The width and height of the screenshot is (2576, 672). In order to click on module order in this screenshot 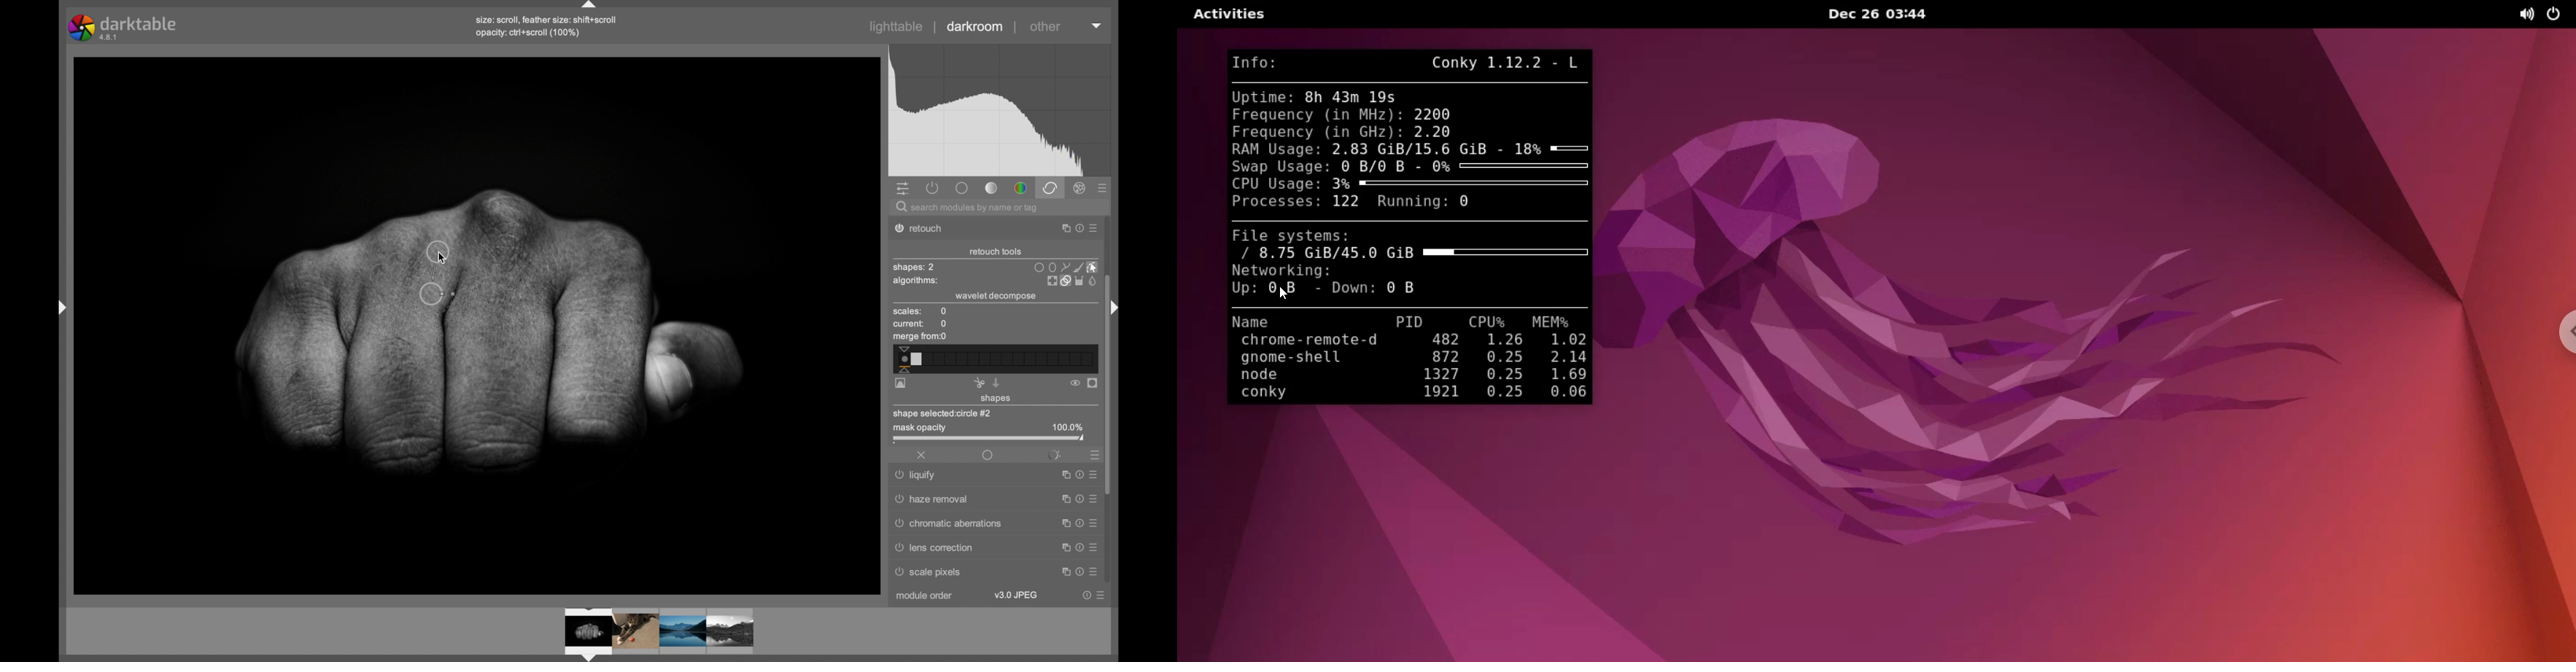, I will do `click(925, 597)`.